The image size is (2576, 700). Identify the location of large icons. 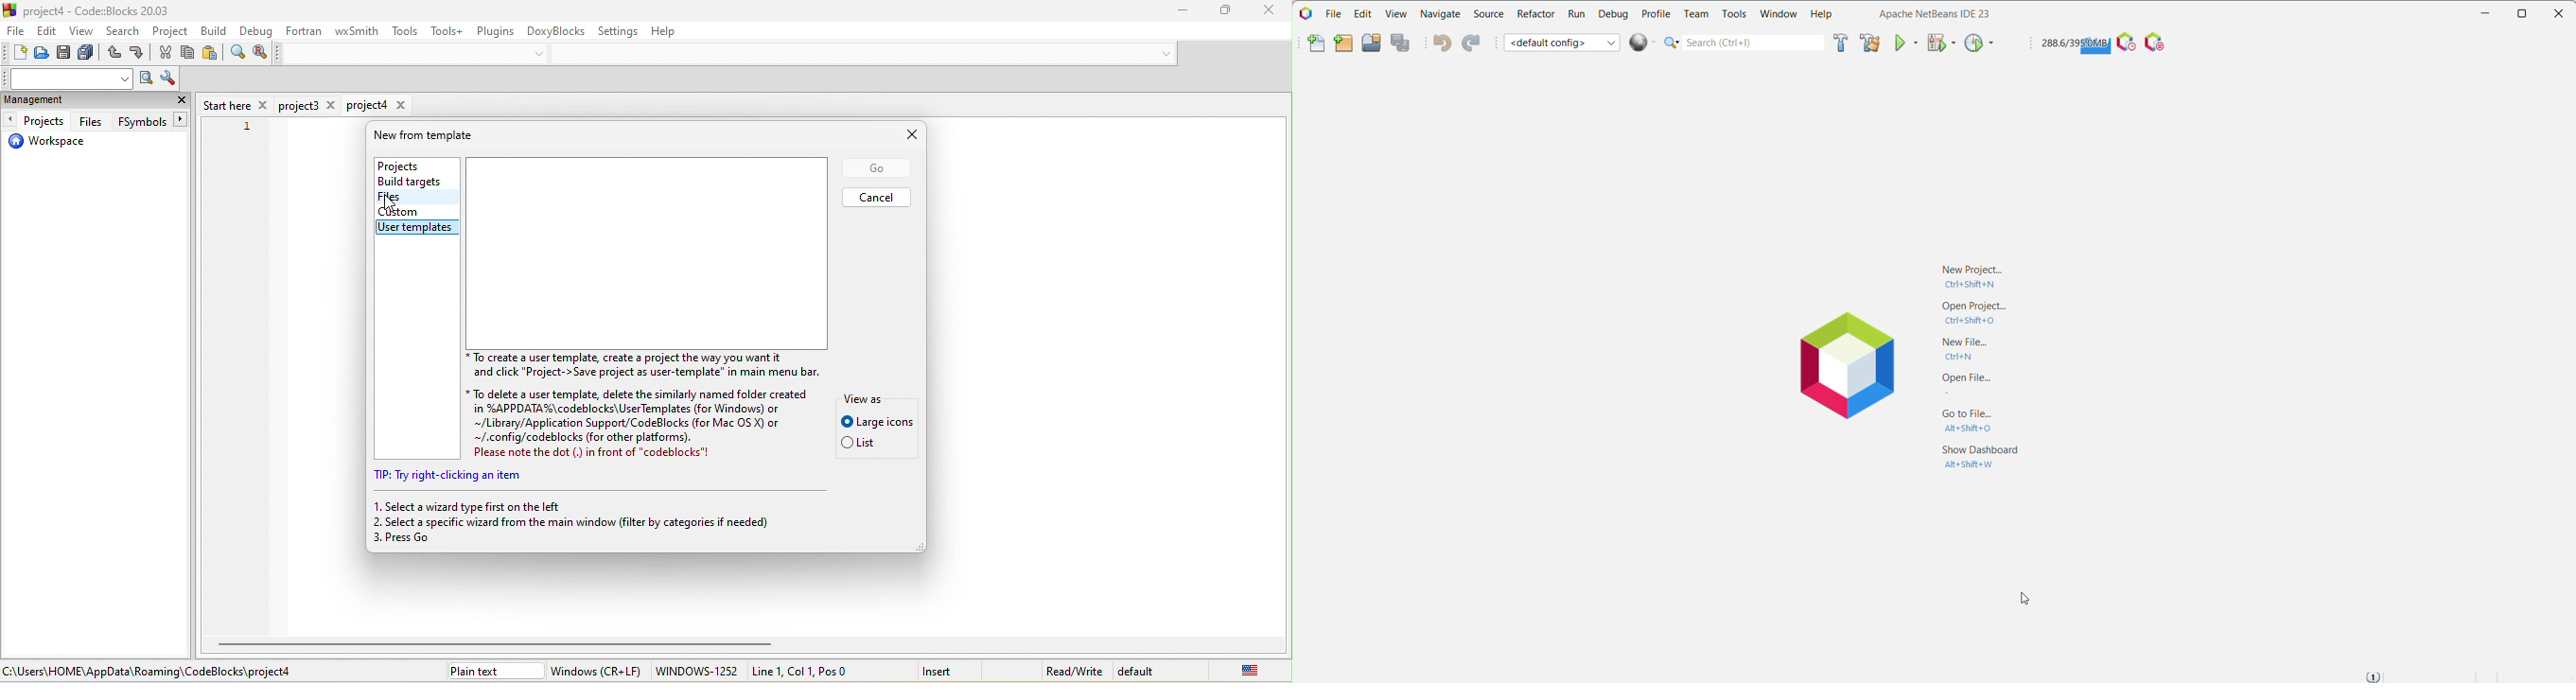
(877, 422).